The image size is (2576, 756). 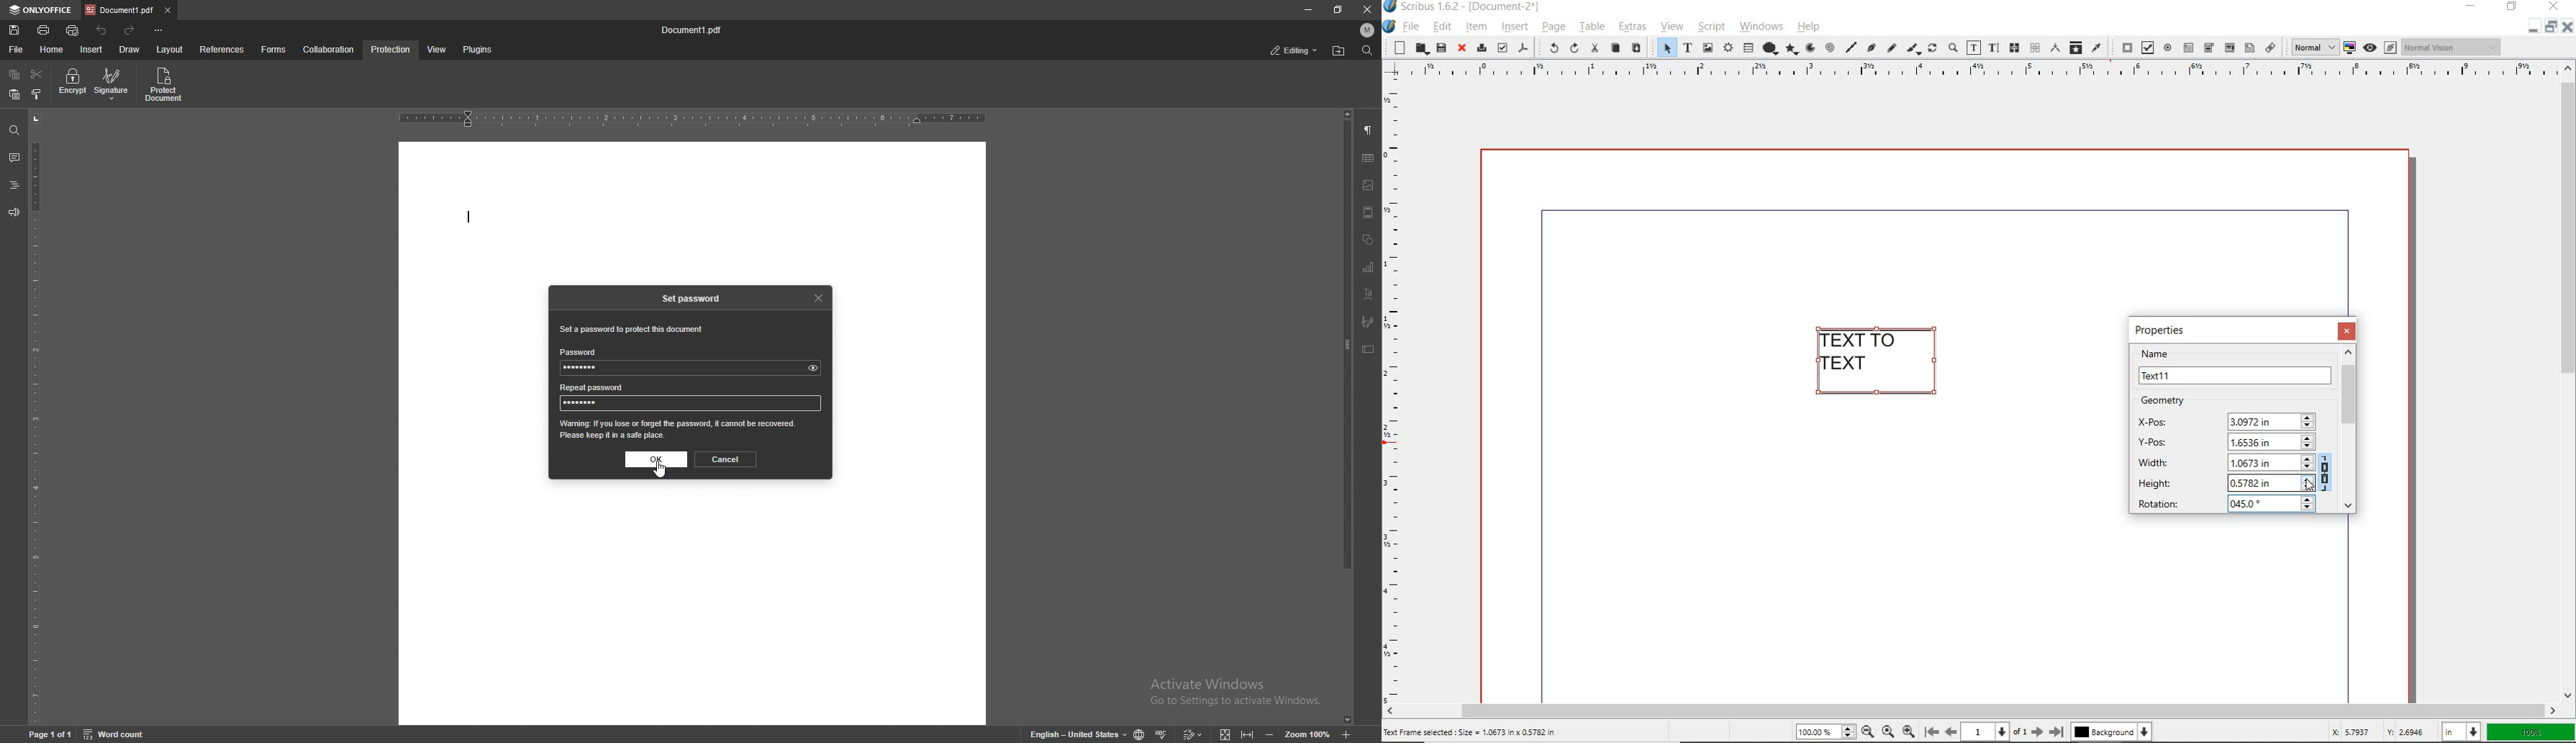 What do you see at coordinates (1523, 49) in the screenshot?
I see `save as pdf` at bounding box center [1523, 49].